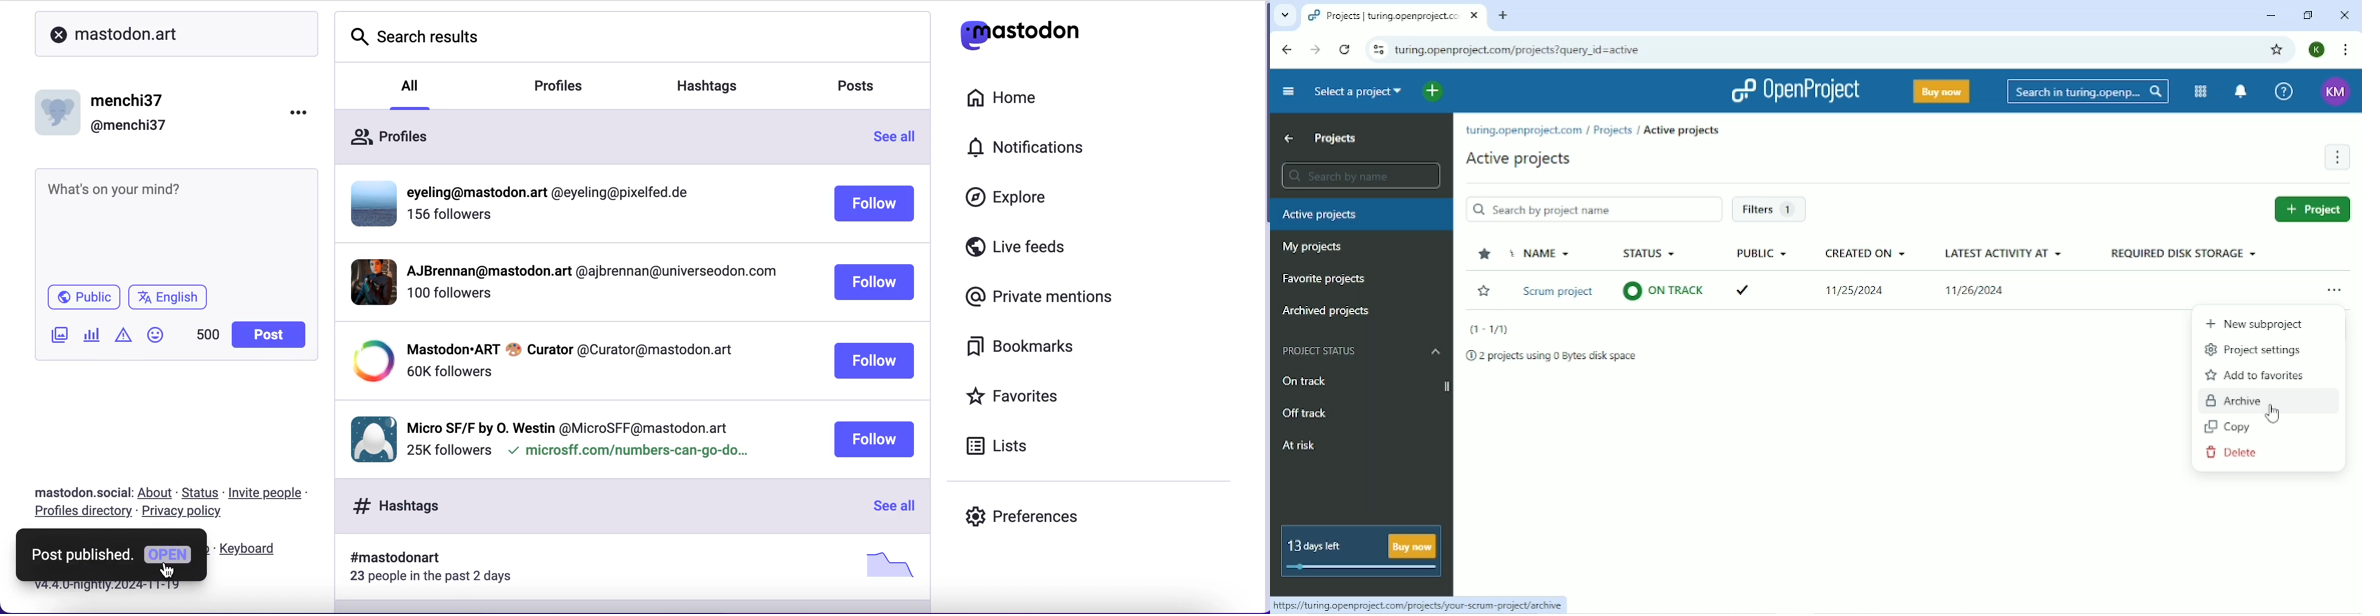 The image size is (2380, 616). I want to click on text post, so click(117, 189).